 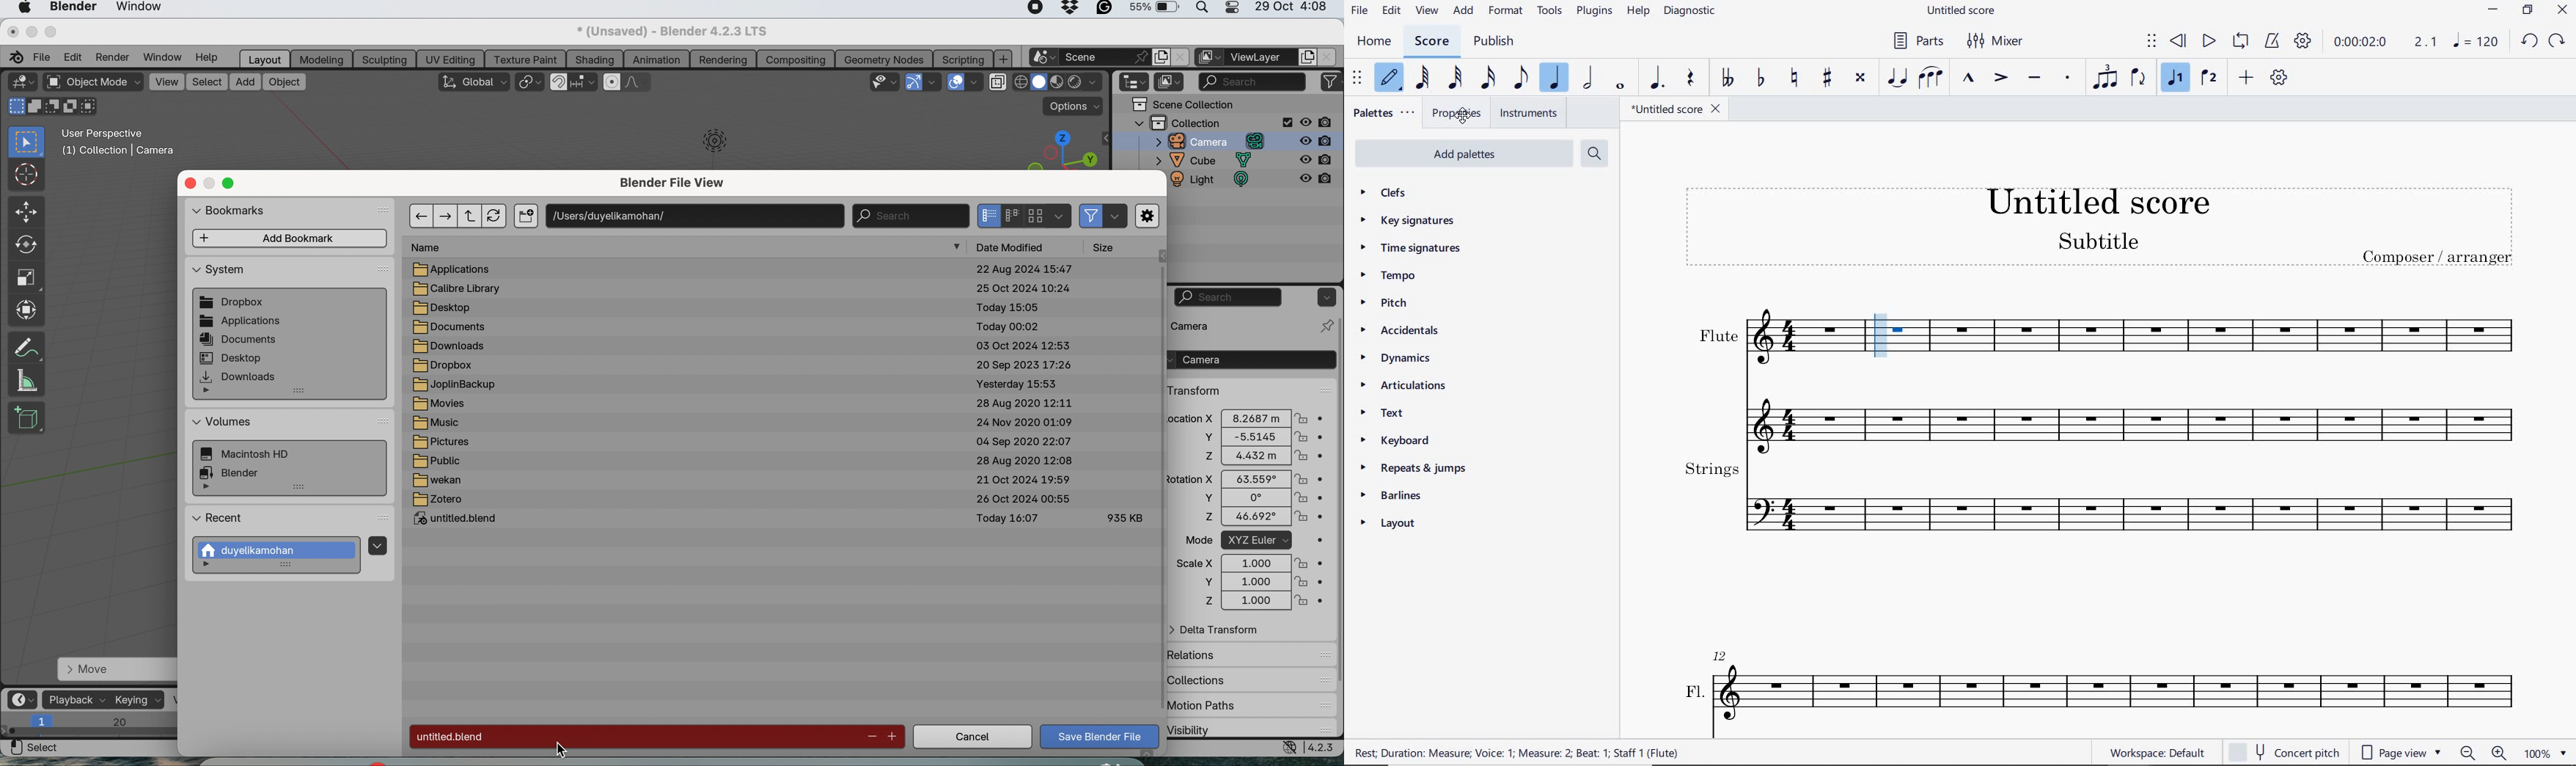 What do you see at coordinates (460, 269) in the screenshot?
I see `applications` at bounding box center [460, 269].